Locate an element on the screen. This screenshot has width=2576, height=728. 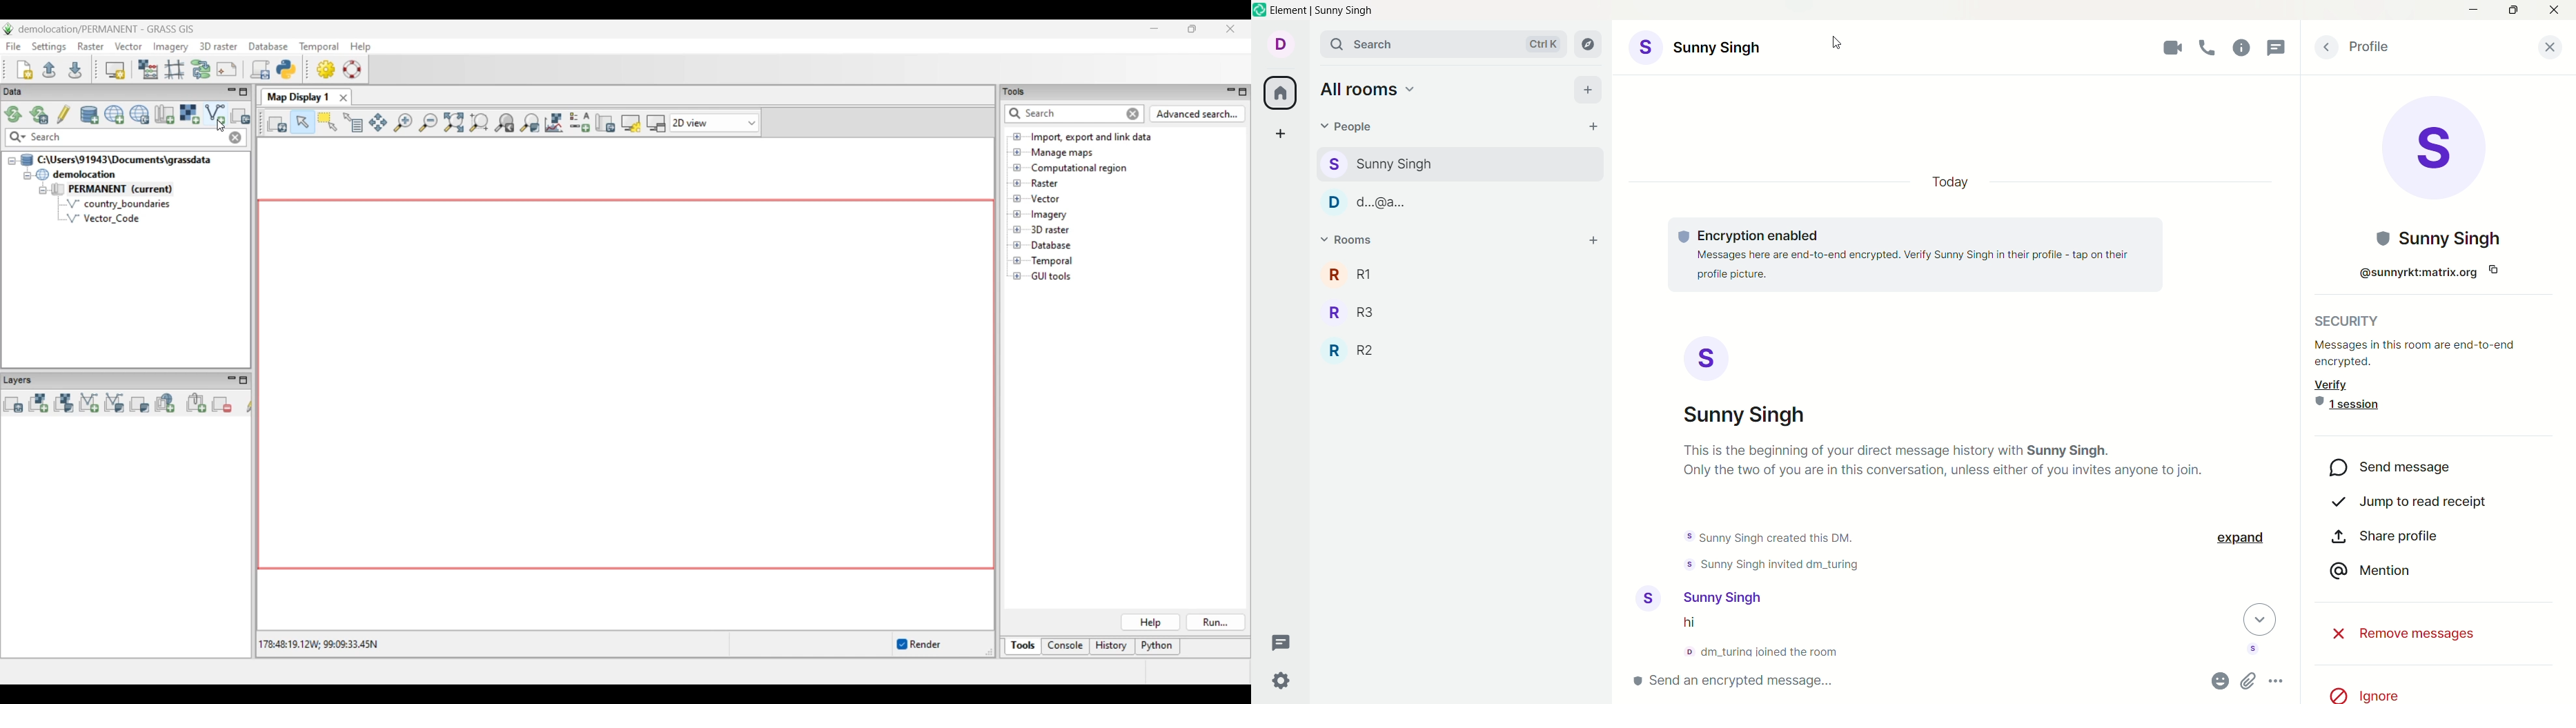
rooms is located at coordinates (1349, 242).